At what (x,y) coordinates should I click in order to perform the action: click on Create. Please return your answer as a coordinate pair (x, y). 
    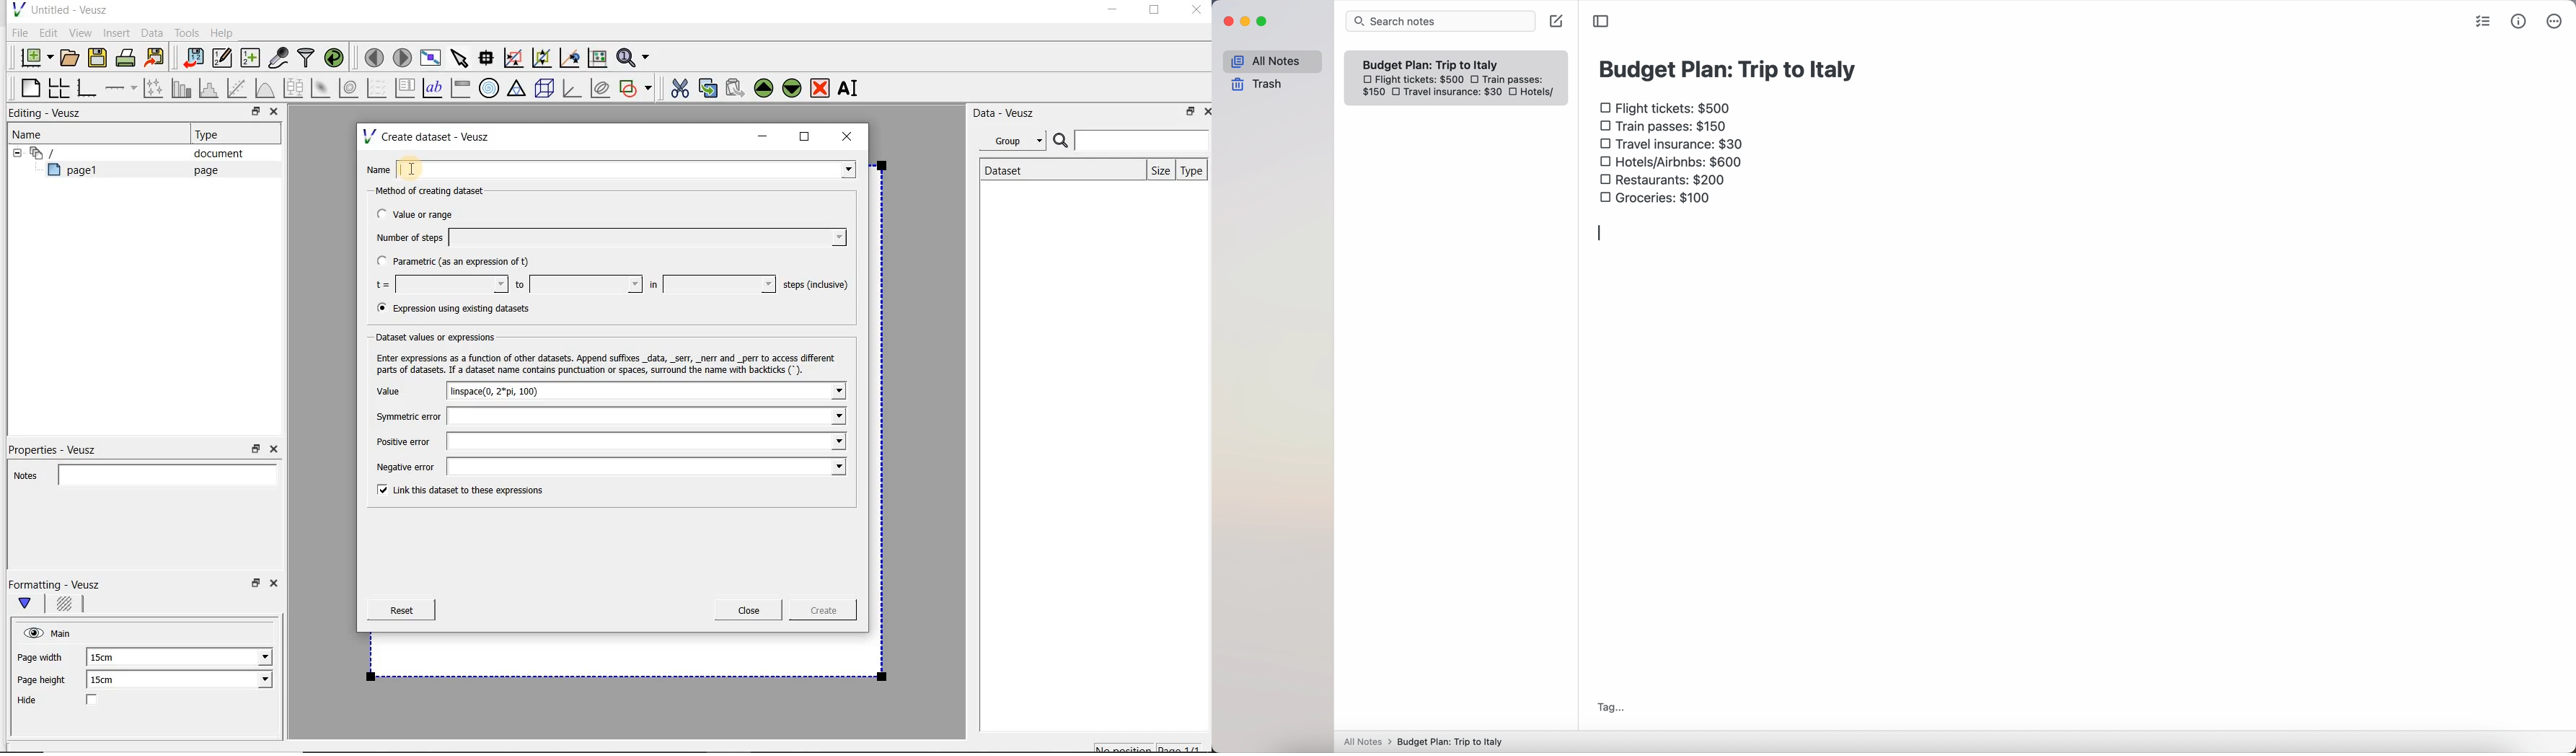
    Looking at the image, I should click on (819, 612).